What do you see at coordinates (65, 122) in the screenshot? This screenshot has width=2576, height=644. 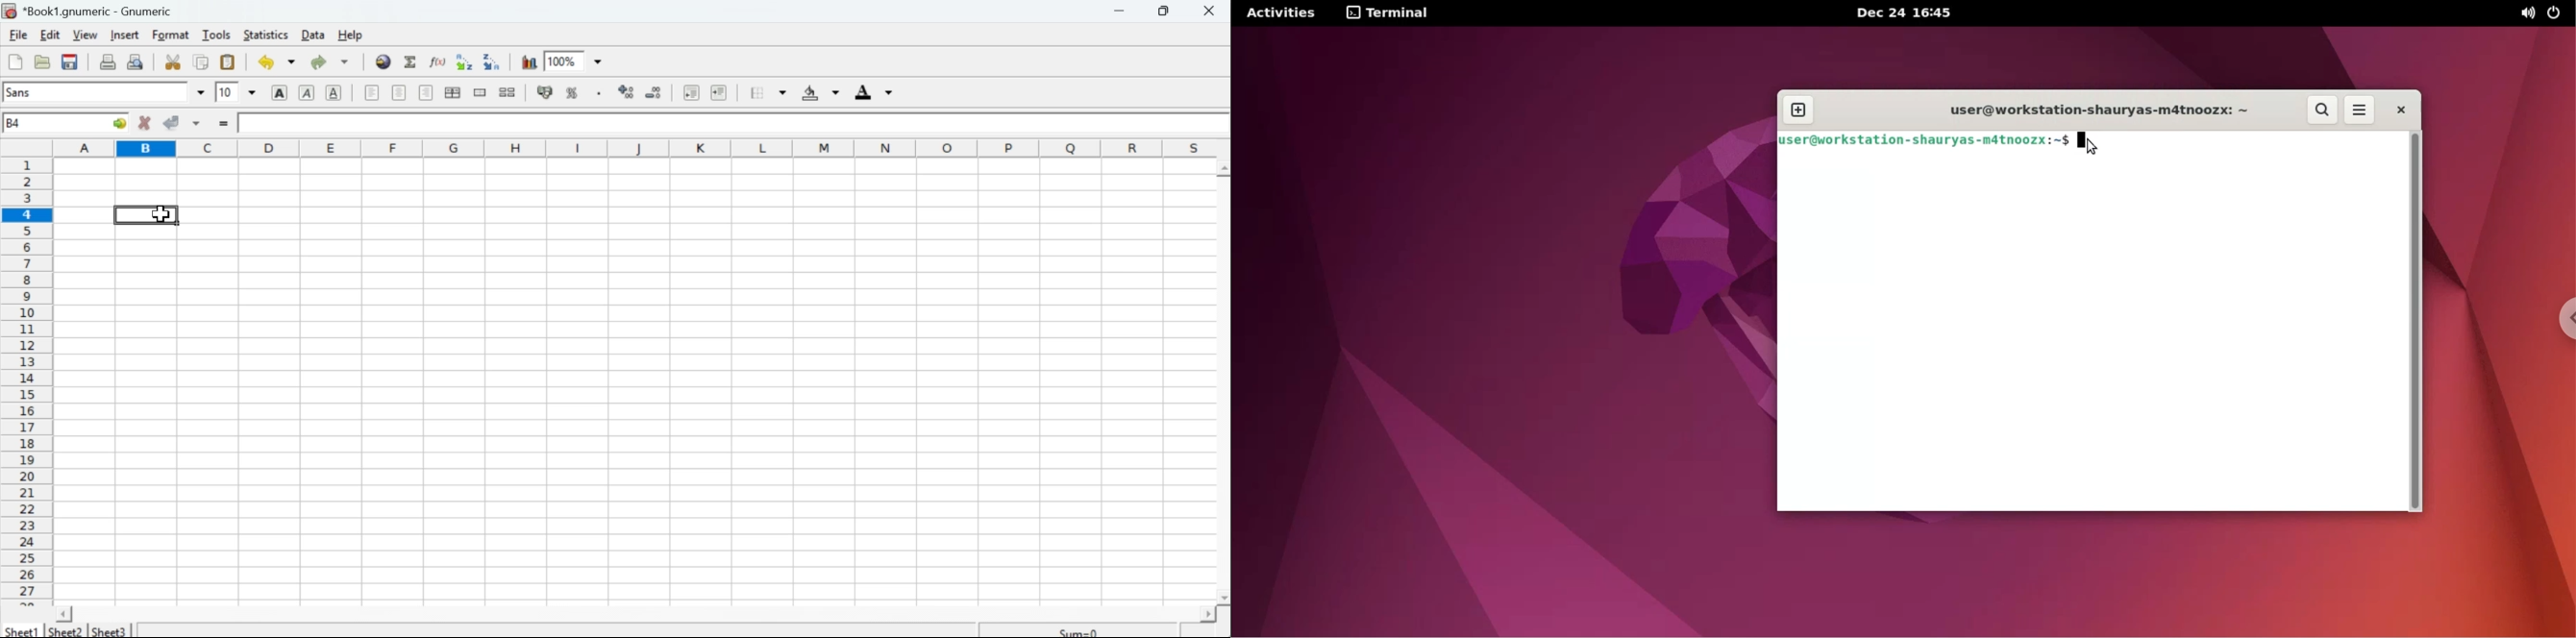 I see `Current Active Cell` at bounding box center [65, 122].